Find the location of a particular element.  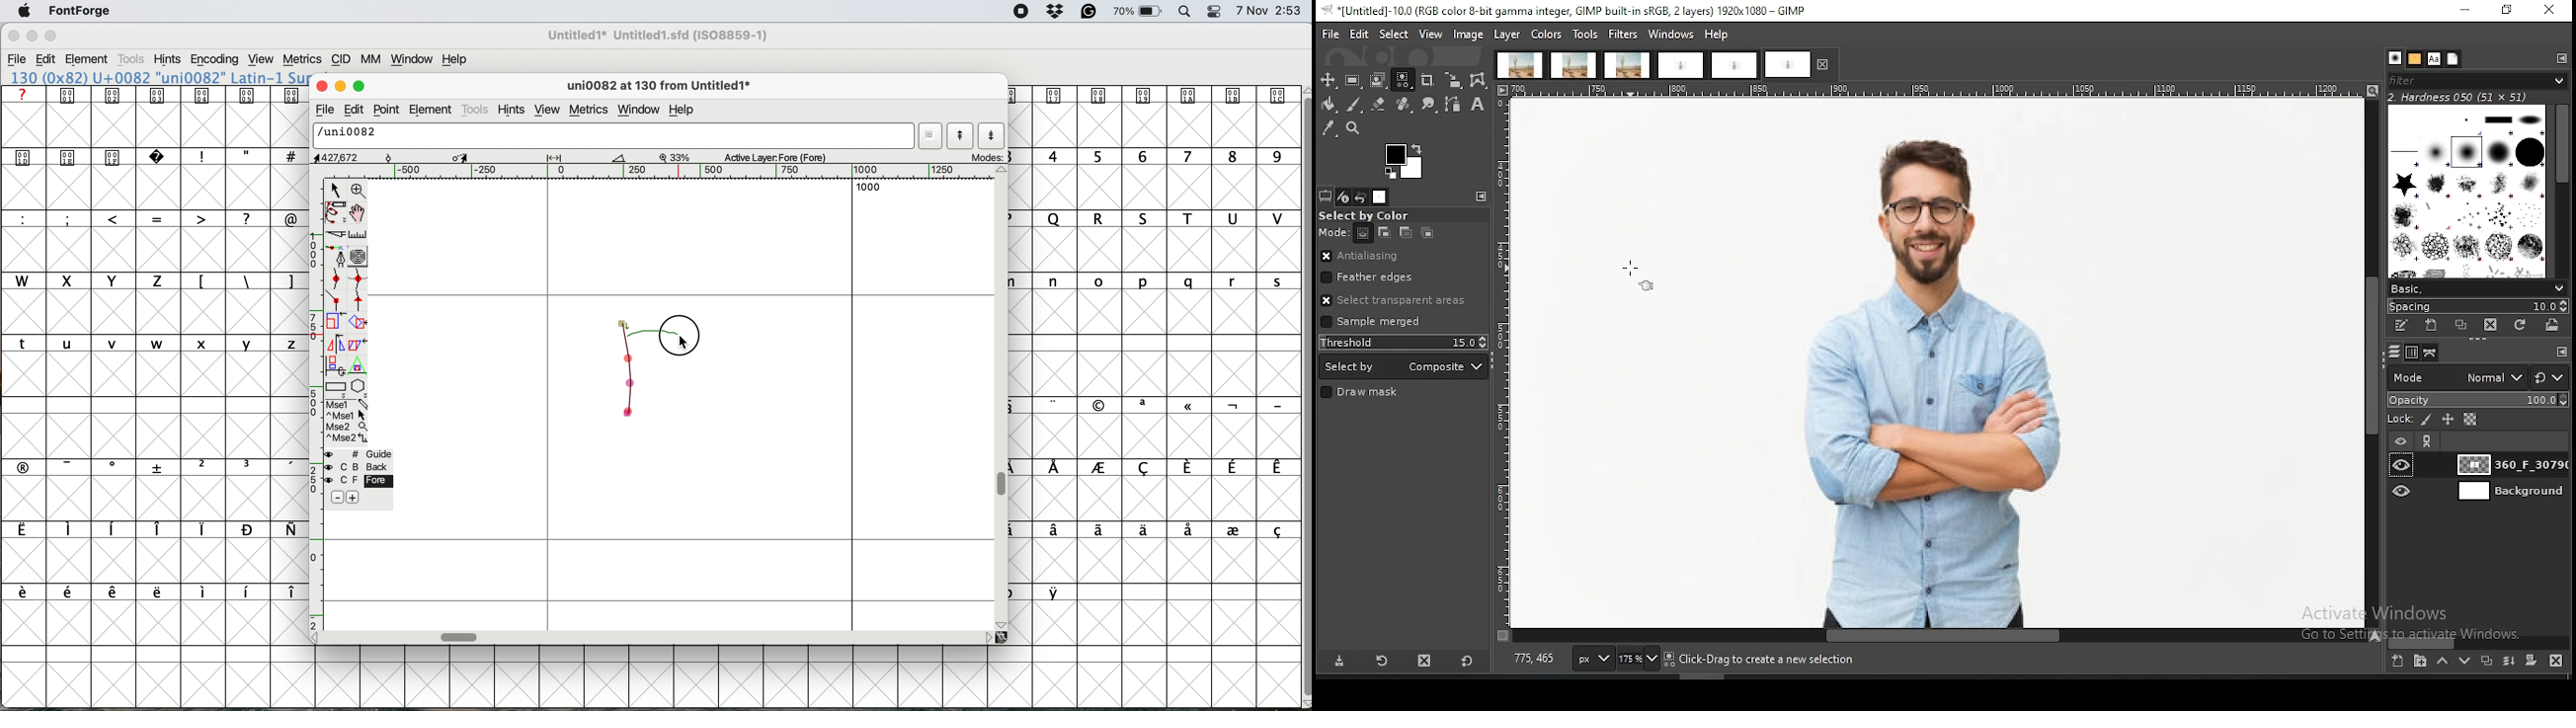

special icons is located at coordinates (156, 95).